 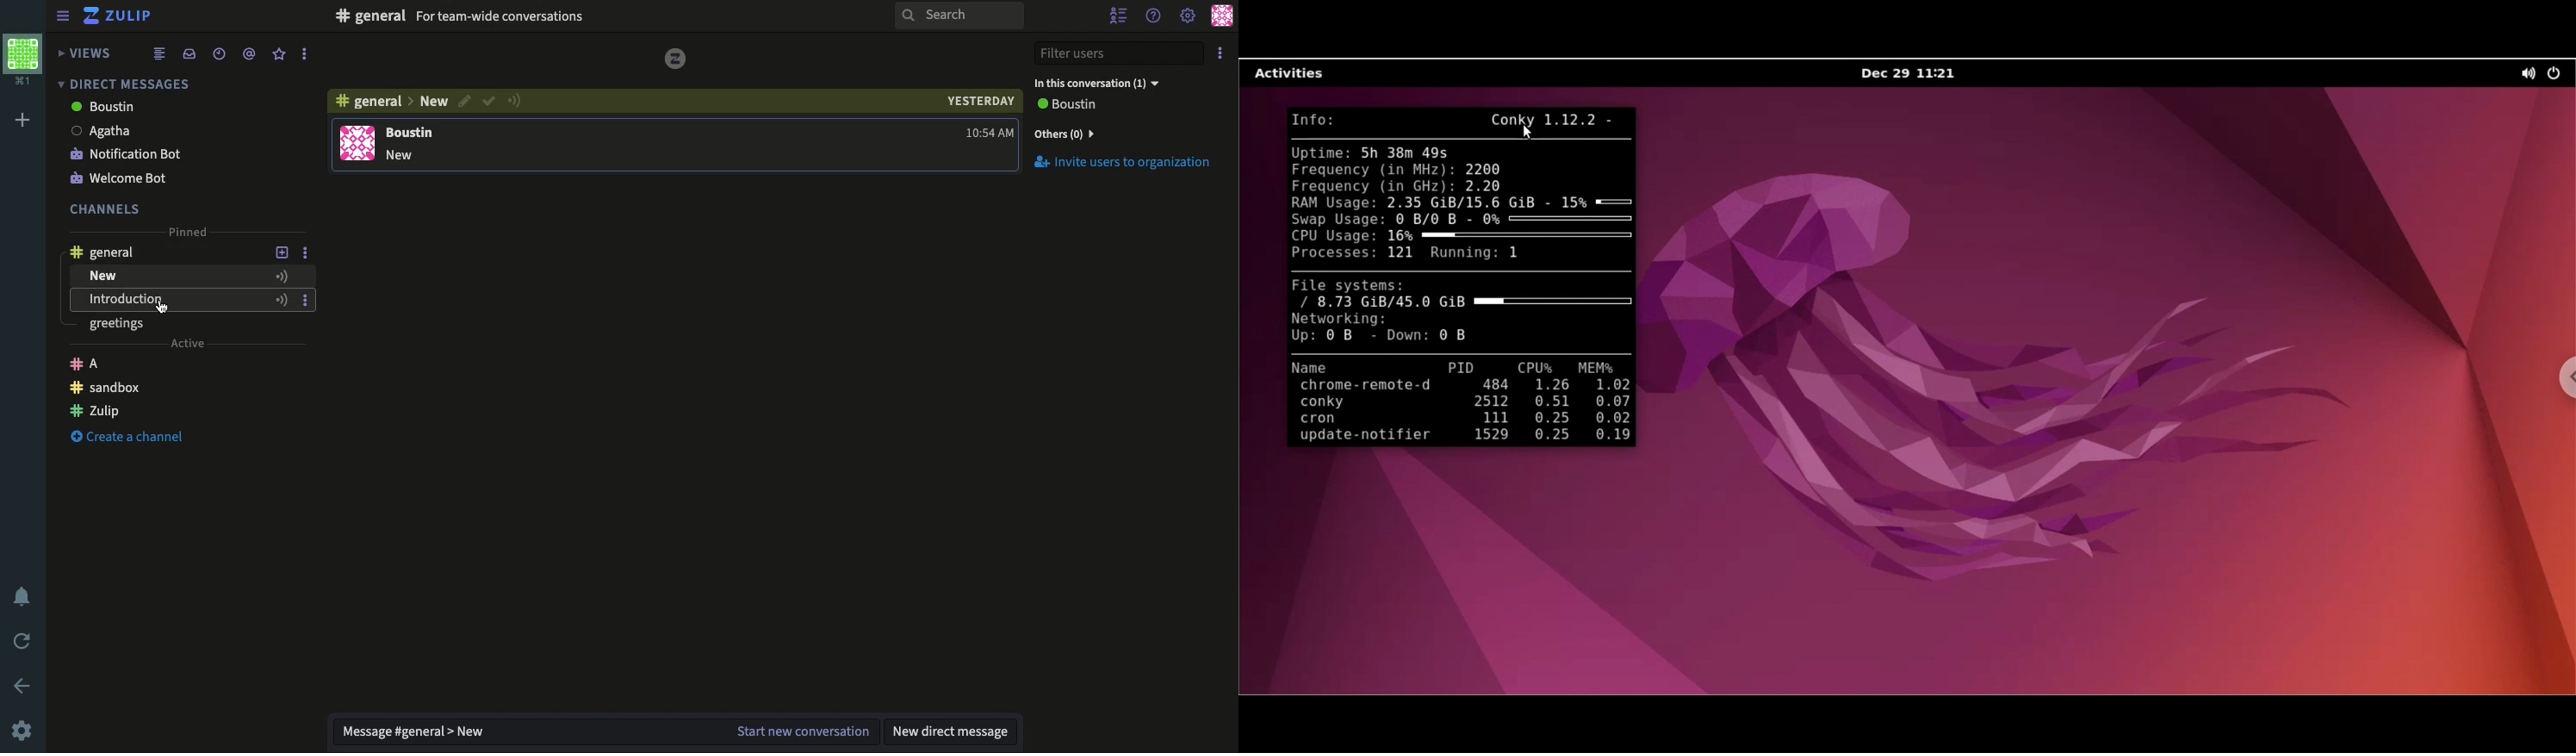 I want to click on Views, so click(x=87, y=53).